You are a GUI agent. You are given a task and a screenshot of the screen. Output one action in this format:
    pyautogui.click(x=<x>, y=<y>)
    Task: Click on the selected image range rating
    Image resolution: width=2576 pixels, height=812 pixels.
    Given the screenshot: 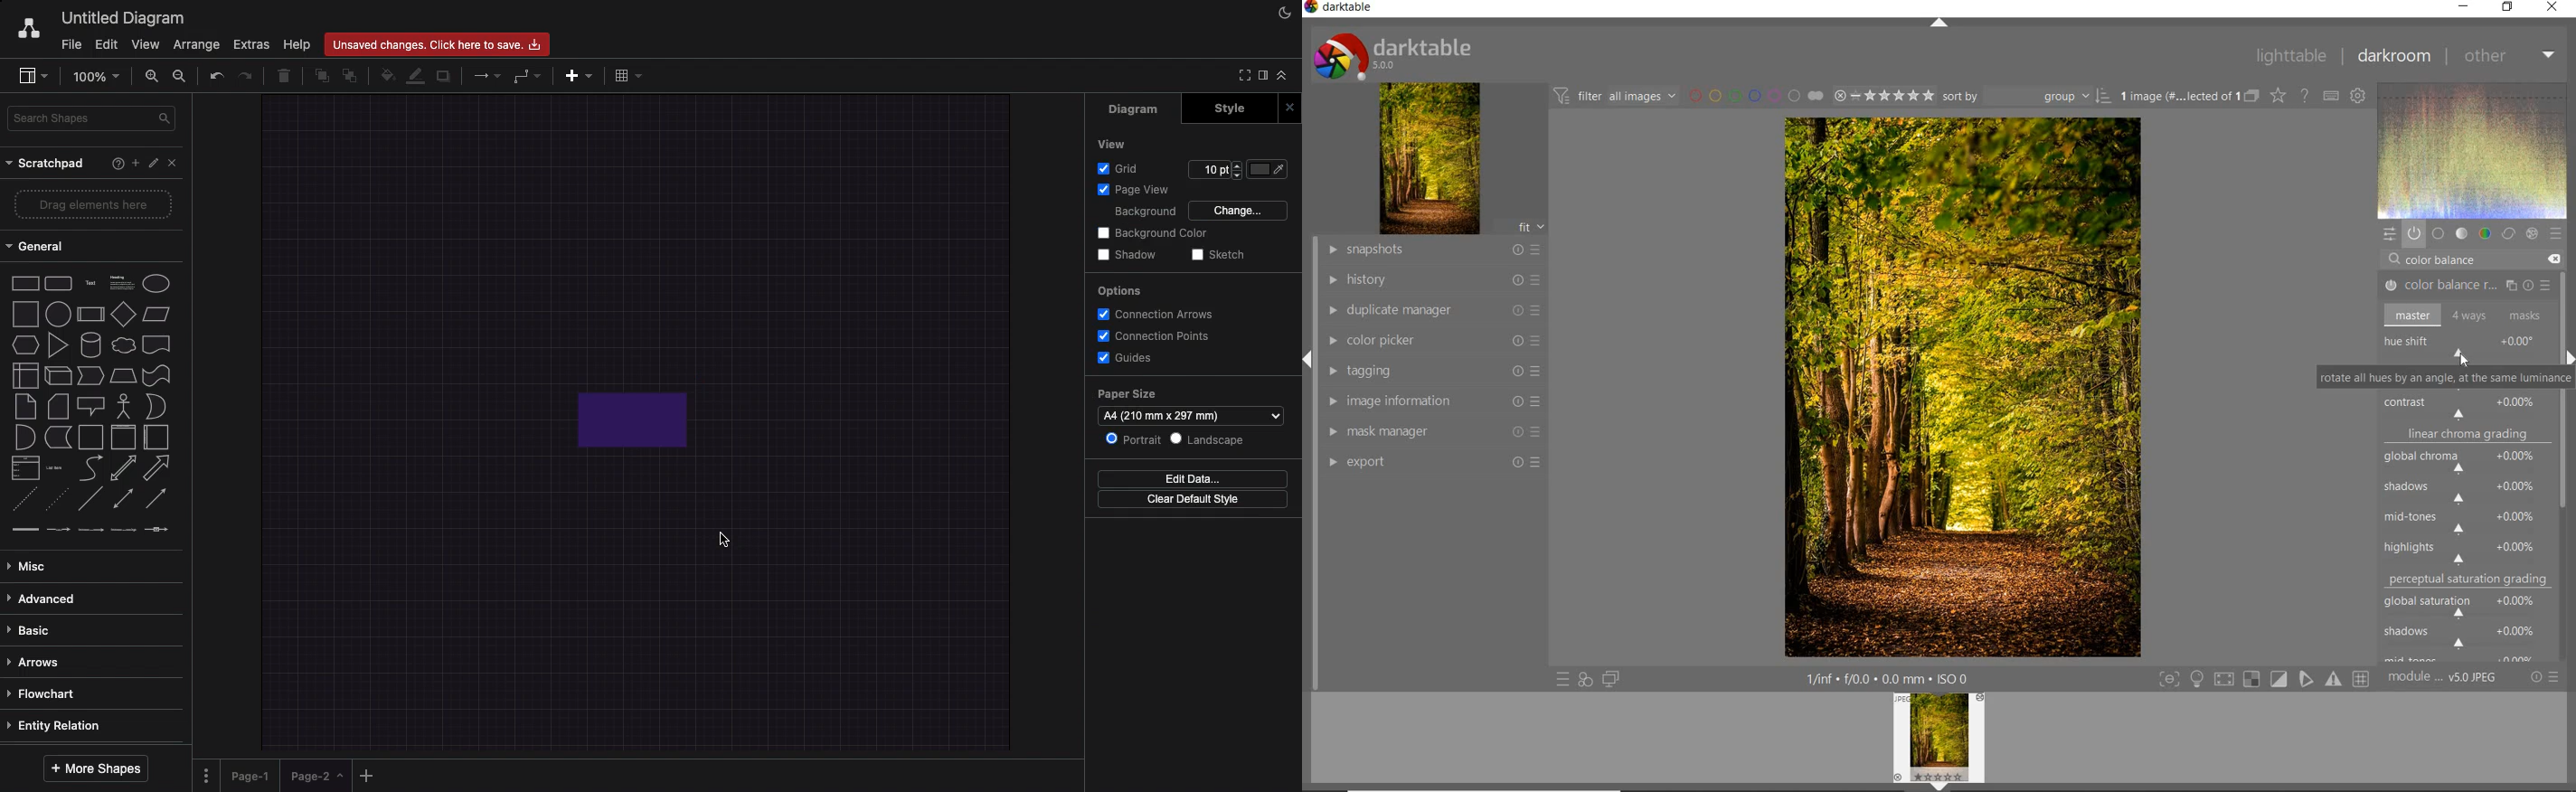 What is the action you would take?
    pyautogui.click(x=1884, y=96)
    